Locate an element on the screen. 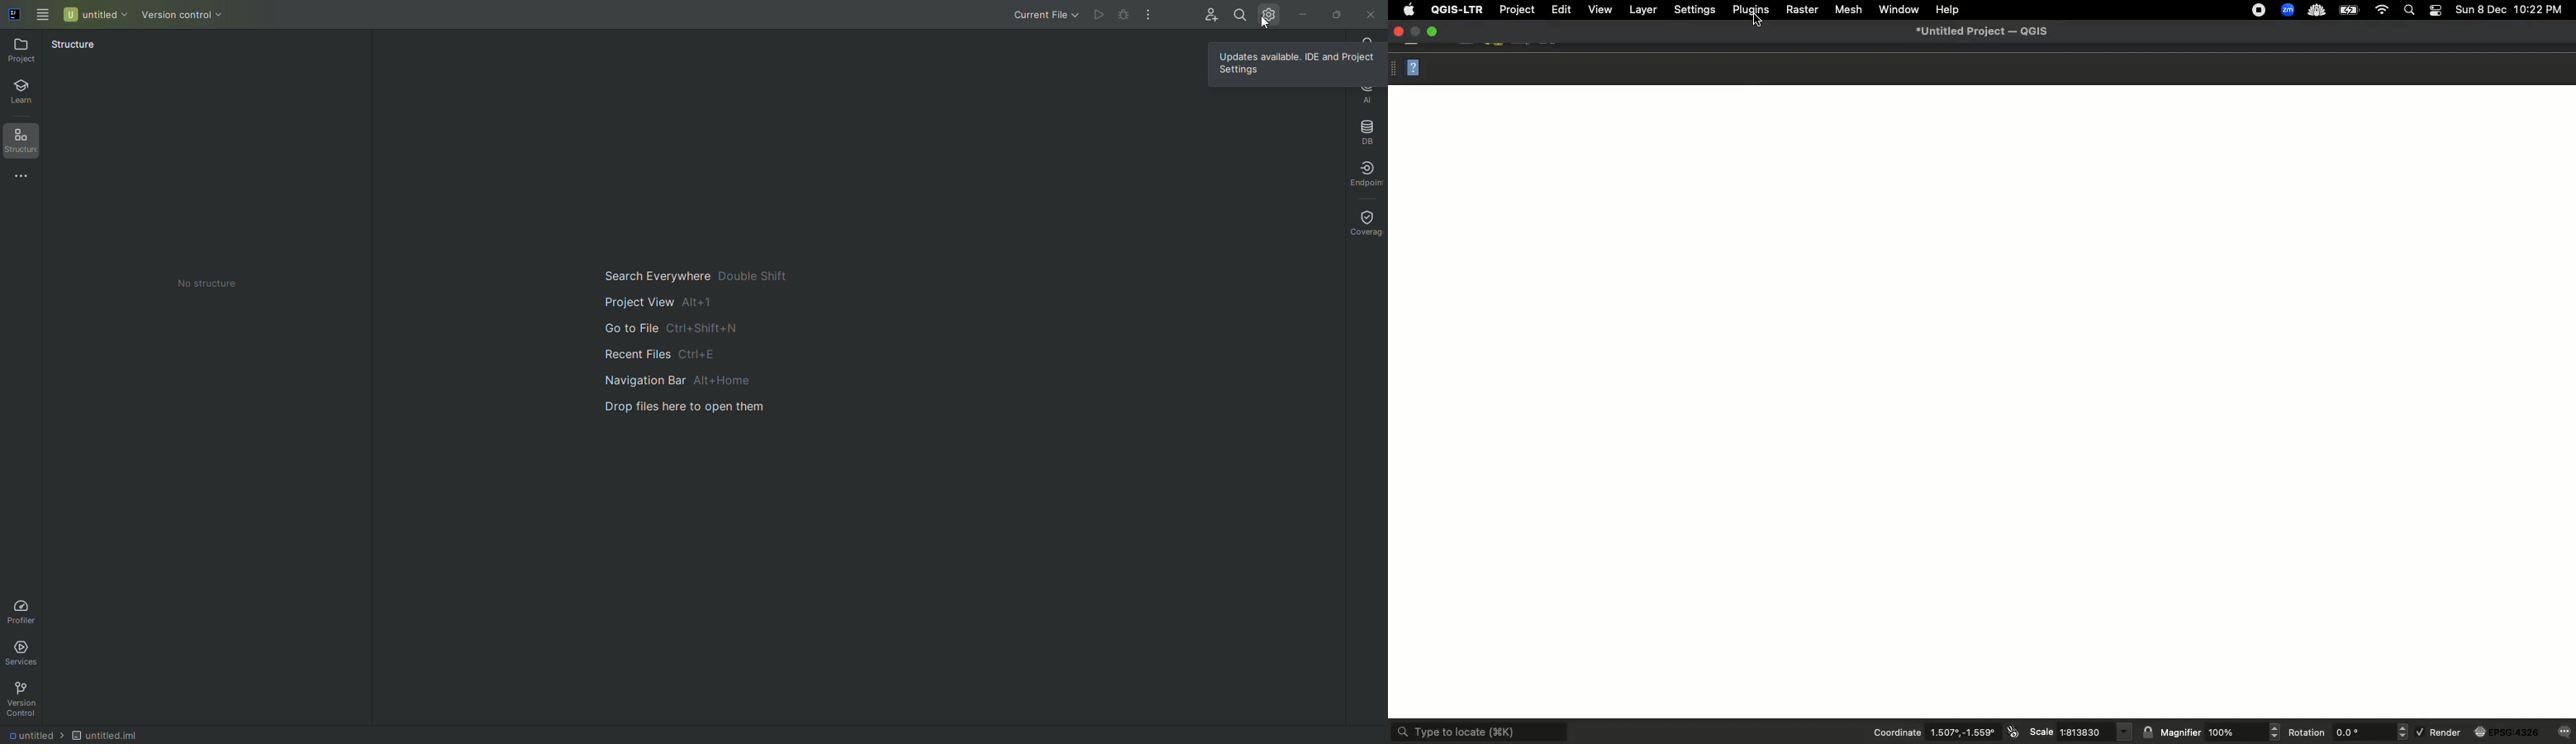  Notification is located at coordinates (2437, 9).